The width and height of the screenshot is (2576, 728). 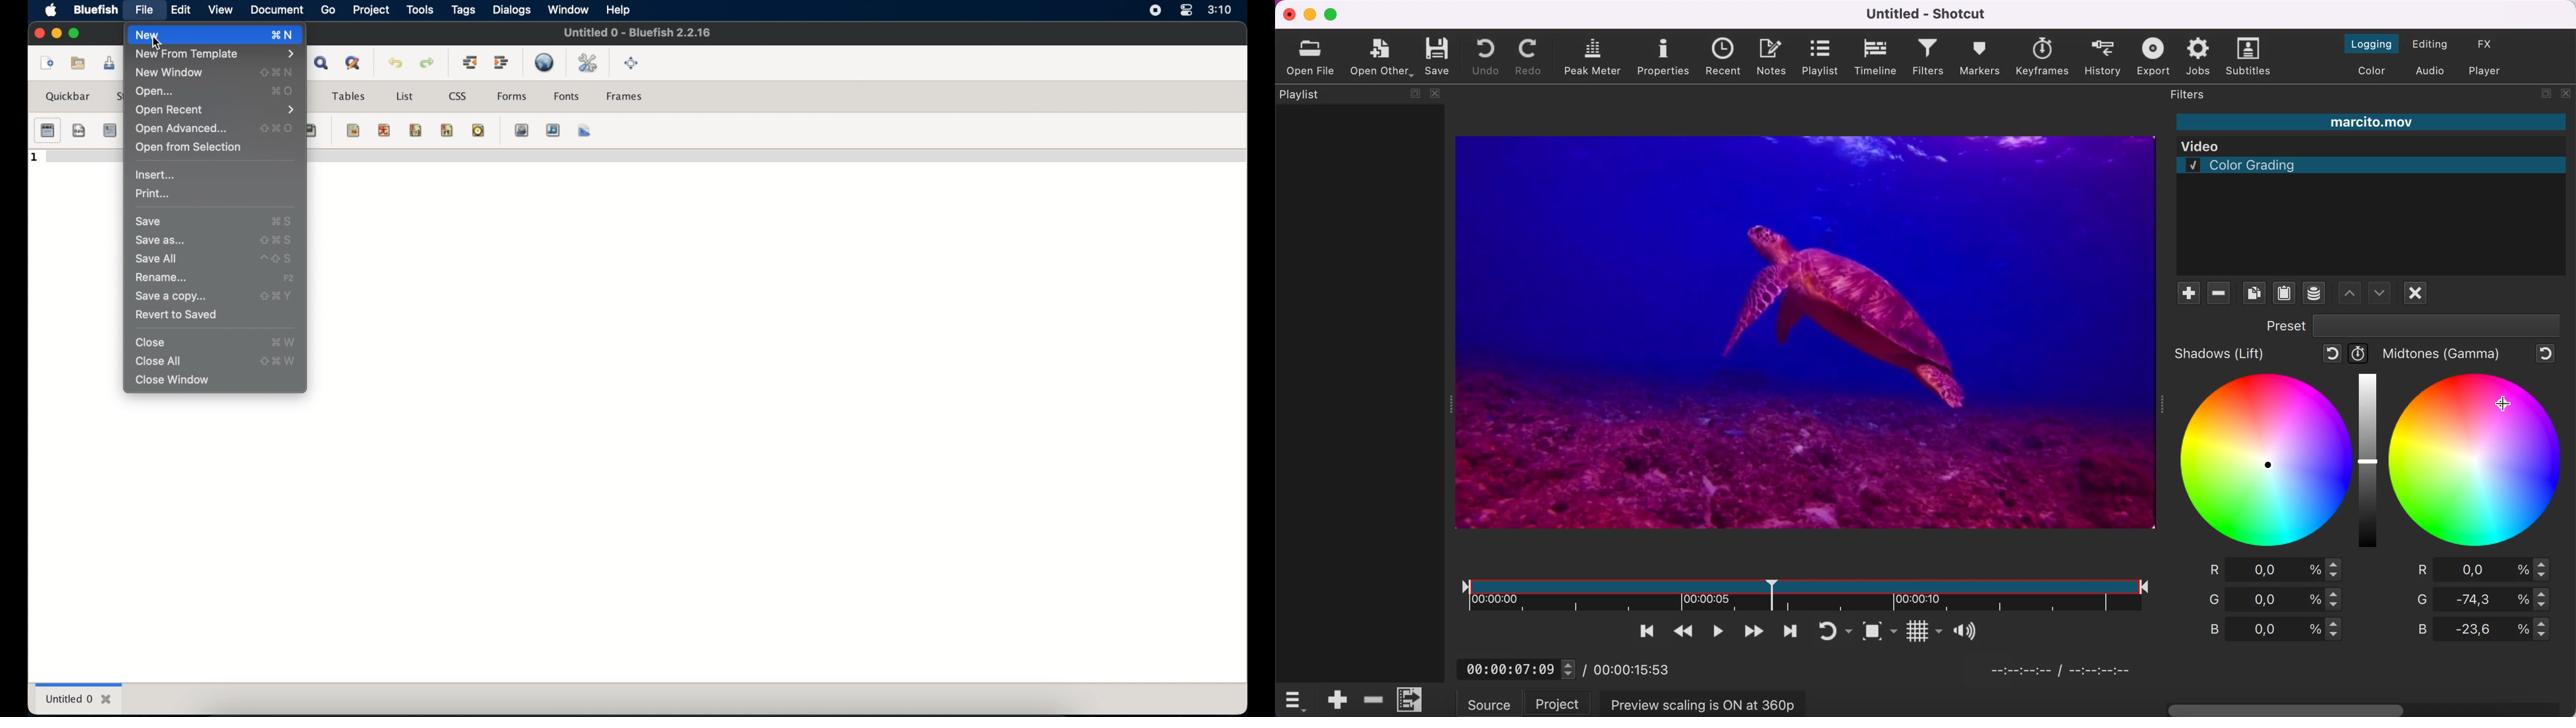 I want to click on tools, so click(x=420, y=9).